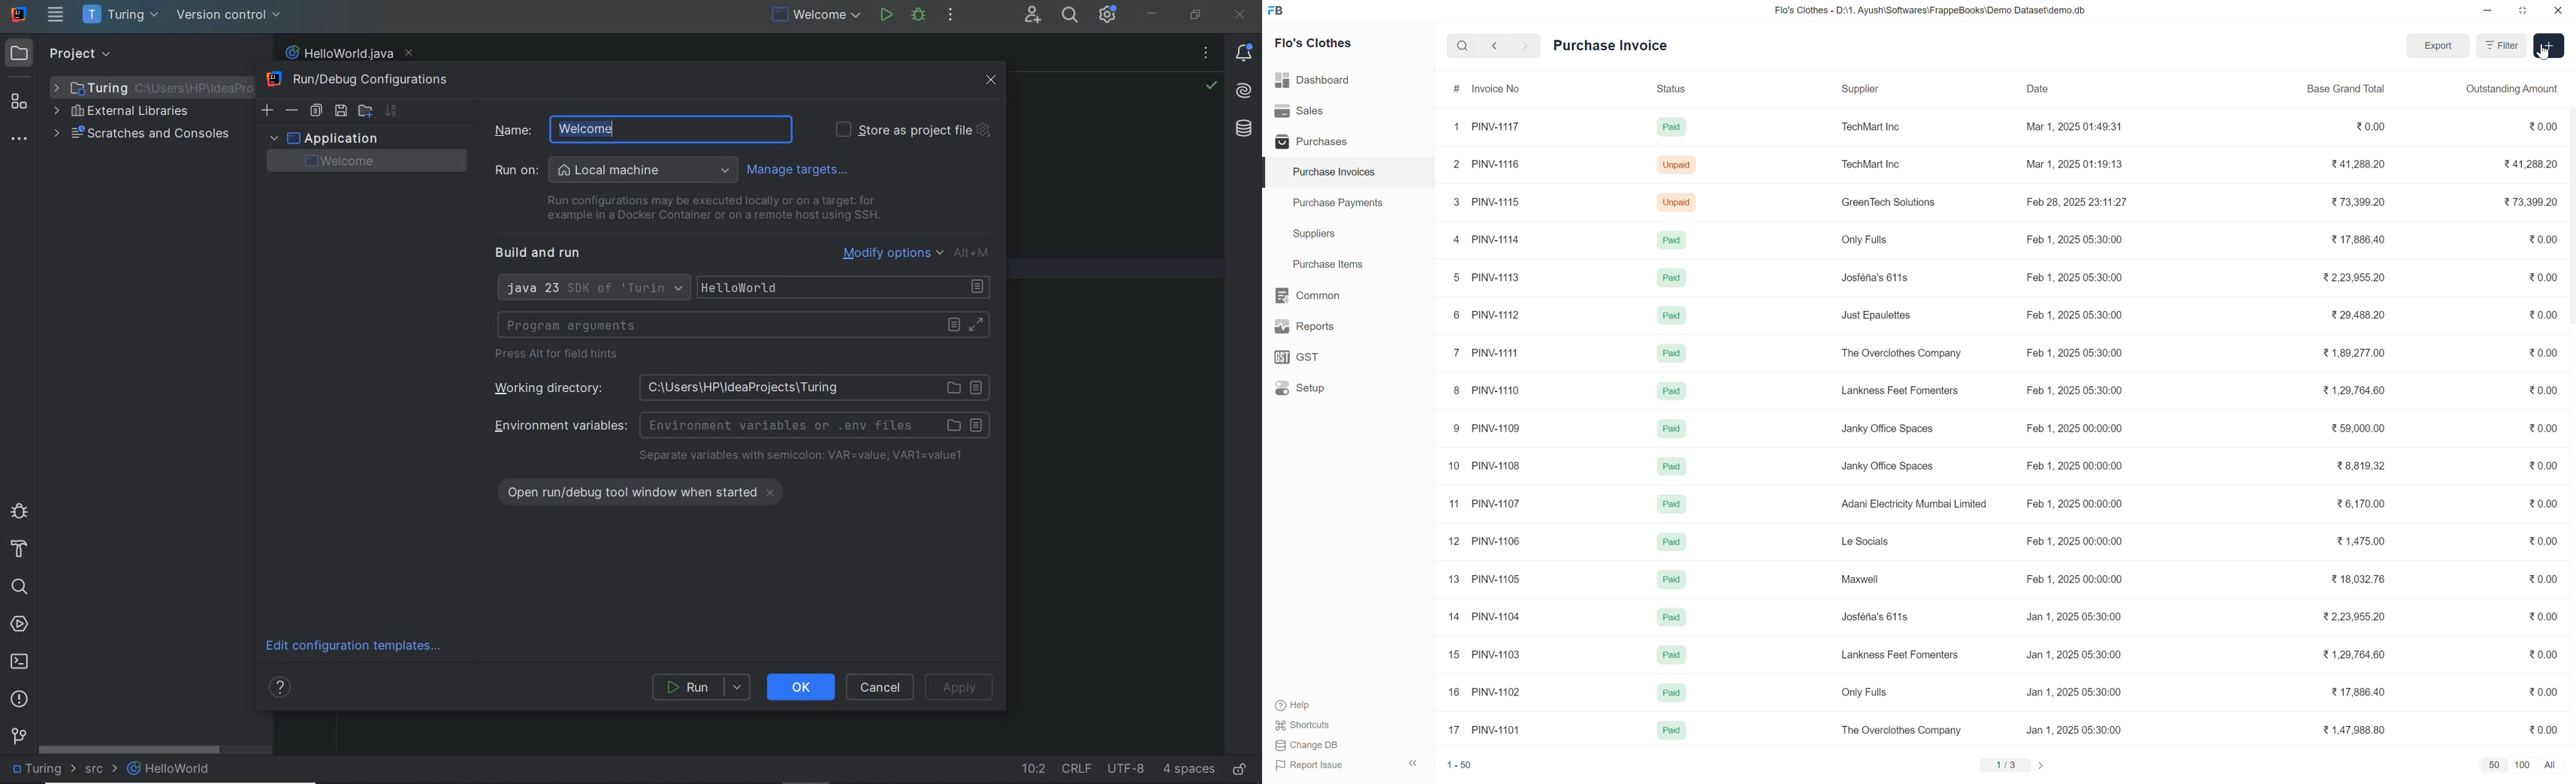 This screenshot has width=2576, height=784. What do you see at coordinates (2552, 765) in the screenshot?
I see `All` at bounding box center [2552, 765].